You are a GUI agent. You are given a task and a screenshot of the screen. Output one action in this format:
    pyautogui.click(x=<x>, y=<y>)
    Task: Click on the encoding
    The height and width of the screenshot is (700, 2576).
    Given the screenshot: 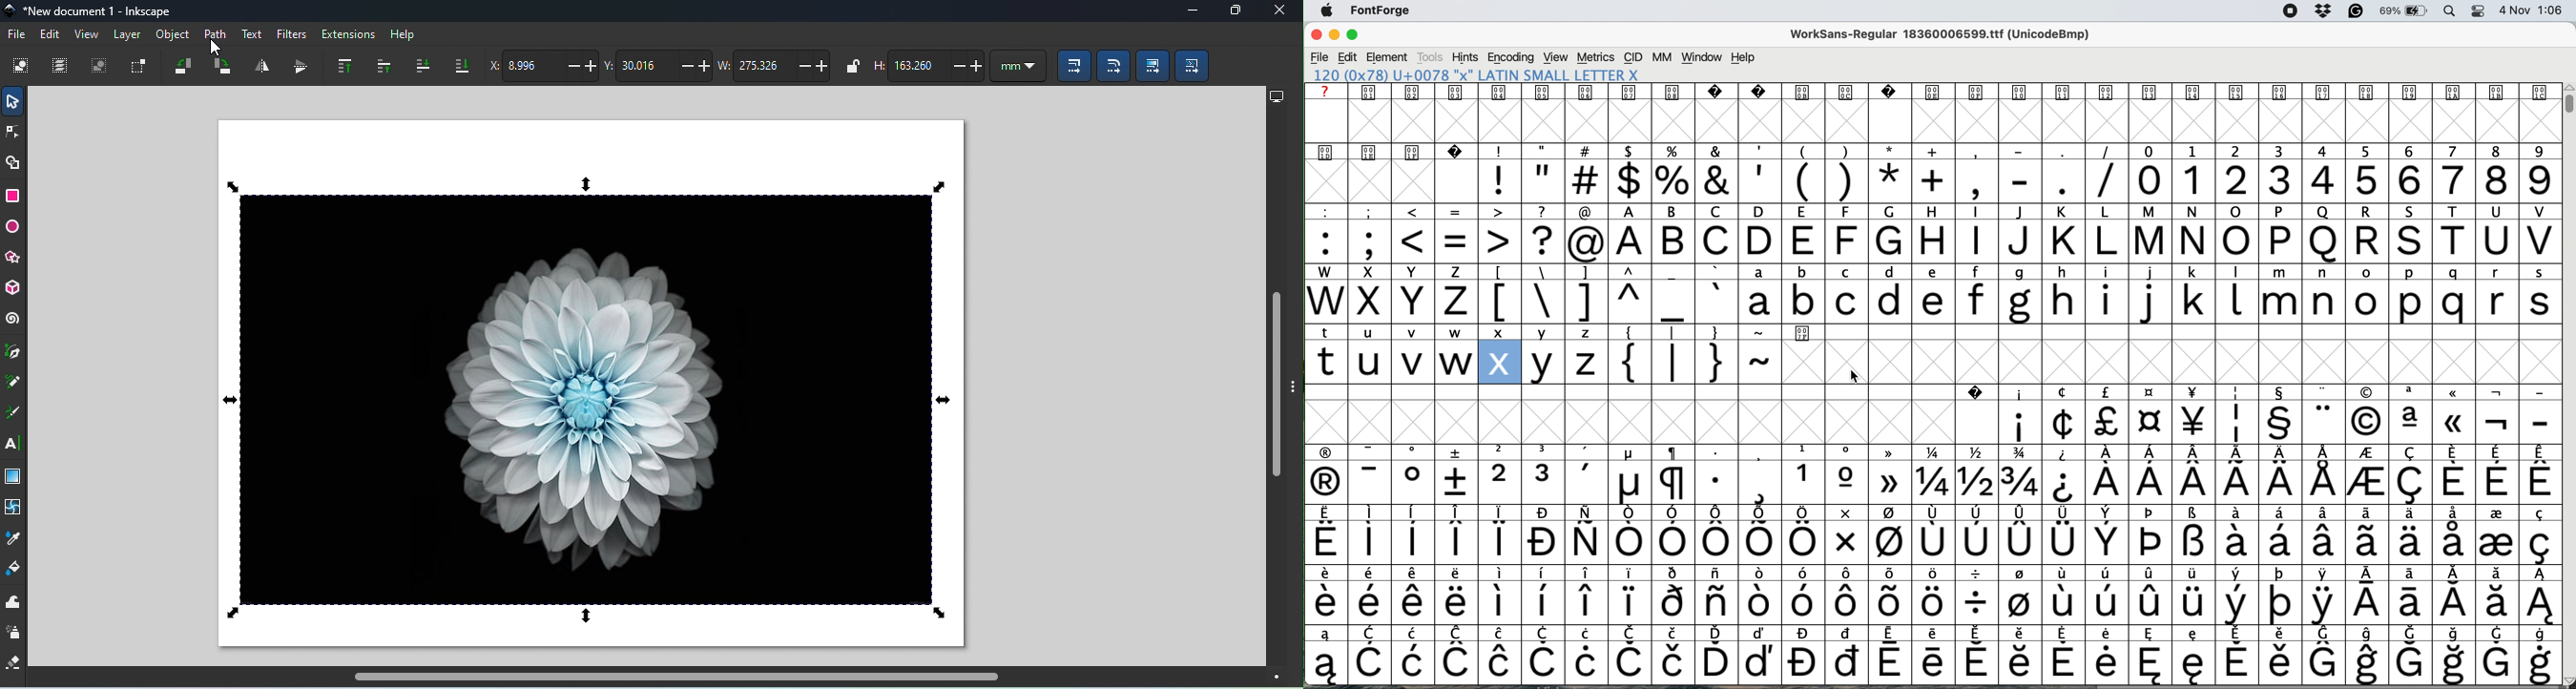 What is the action you would take?
    pyautogui.click(x=1510, y=57)
    